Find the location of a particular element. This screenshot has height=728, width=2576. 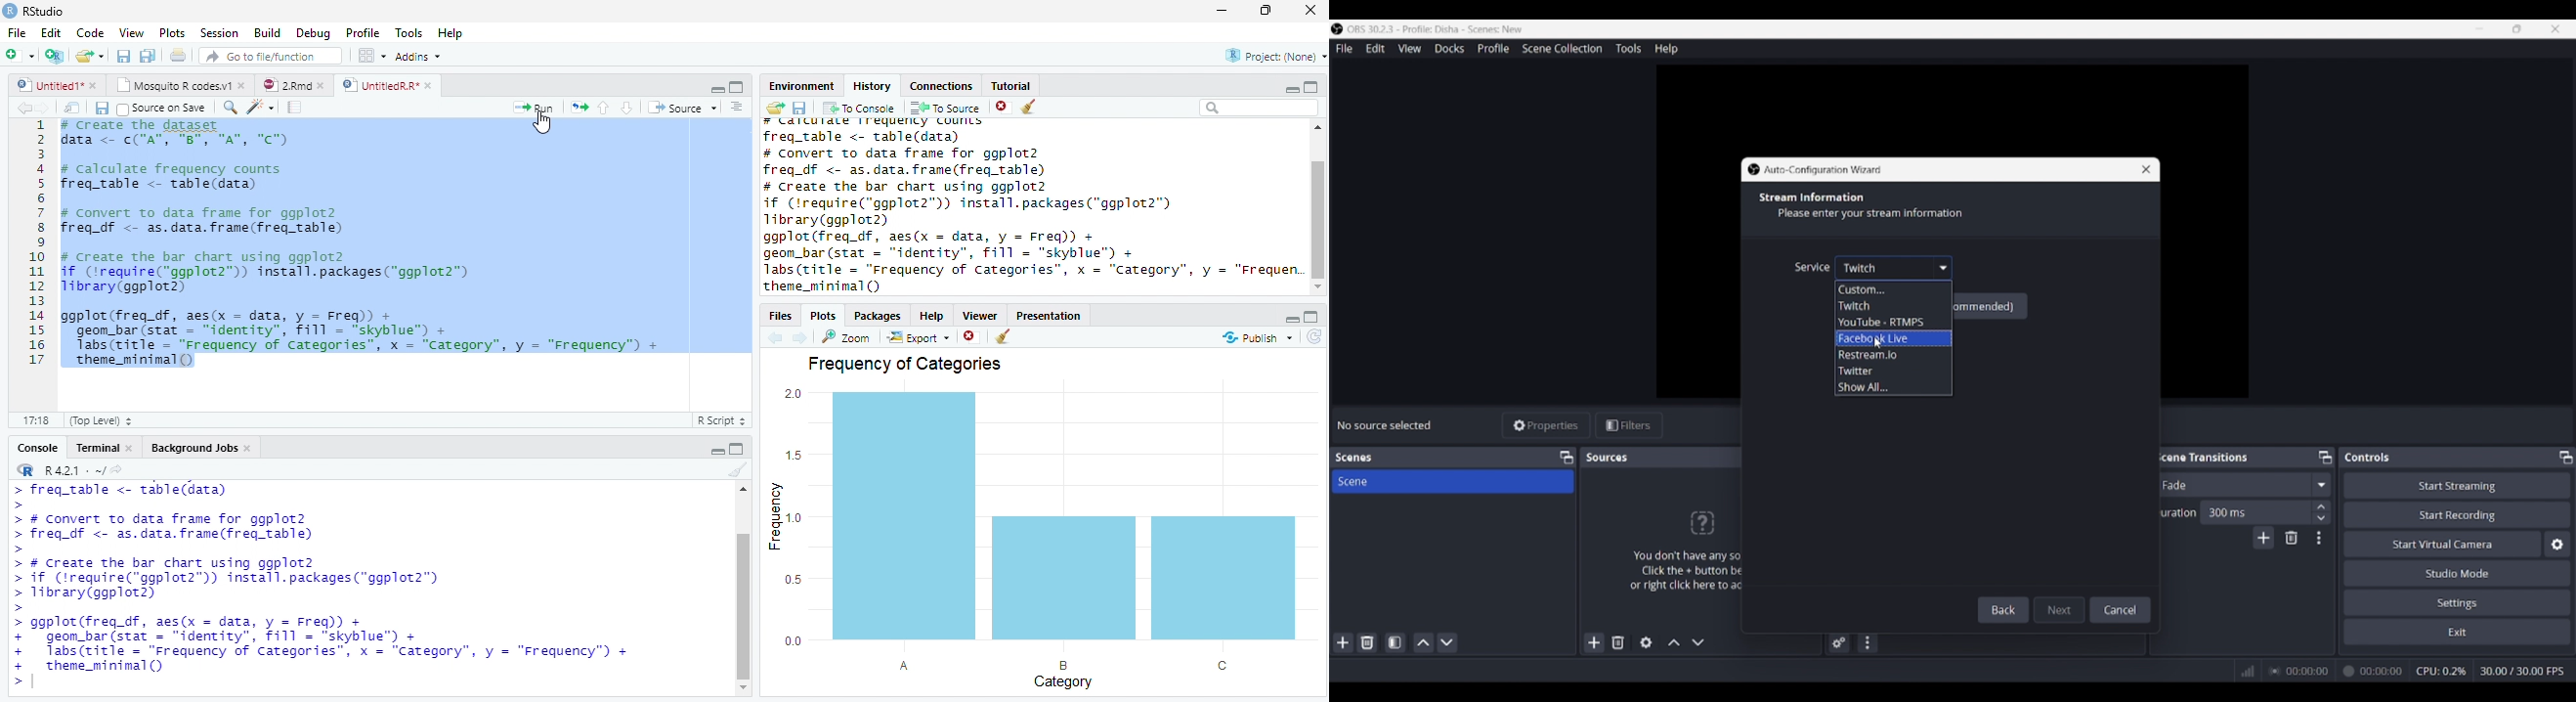

Scrollbar is located at coordinates (740, 591).